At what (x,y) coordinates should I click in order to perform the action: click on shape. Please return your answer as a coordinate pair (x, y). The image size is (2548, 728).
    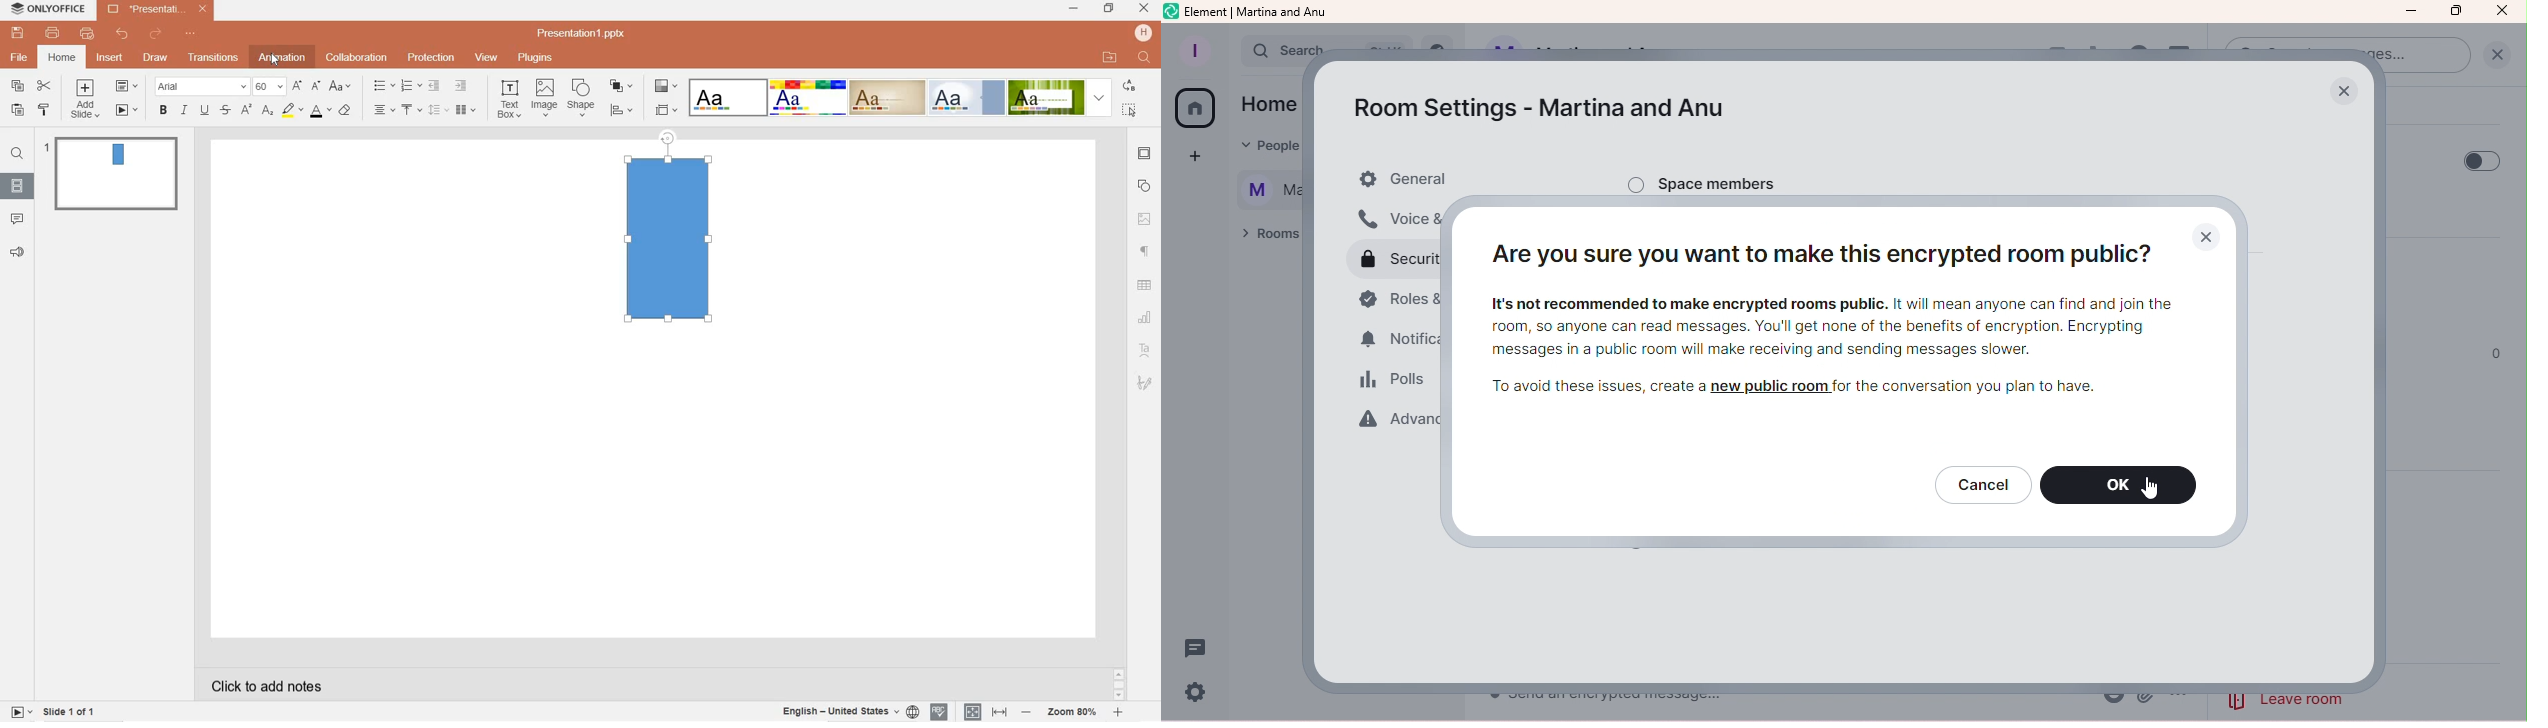
    Looking at the image, I should click on (580, 98).